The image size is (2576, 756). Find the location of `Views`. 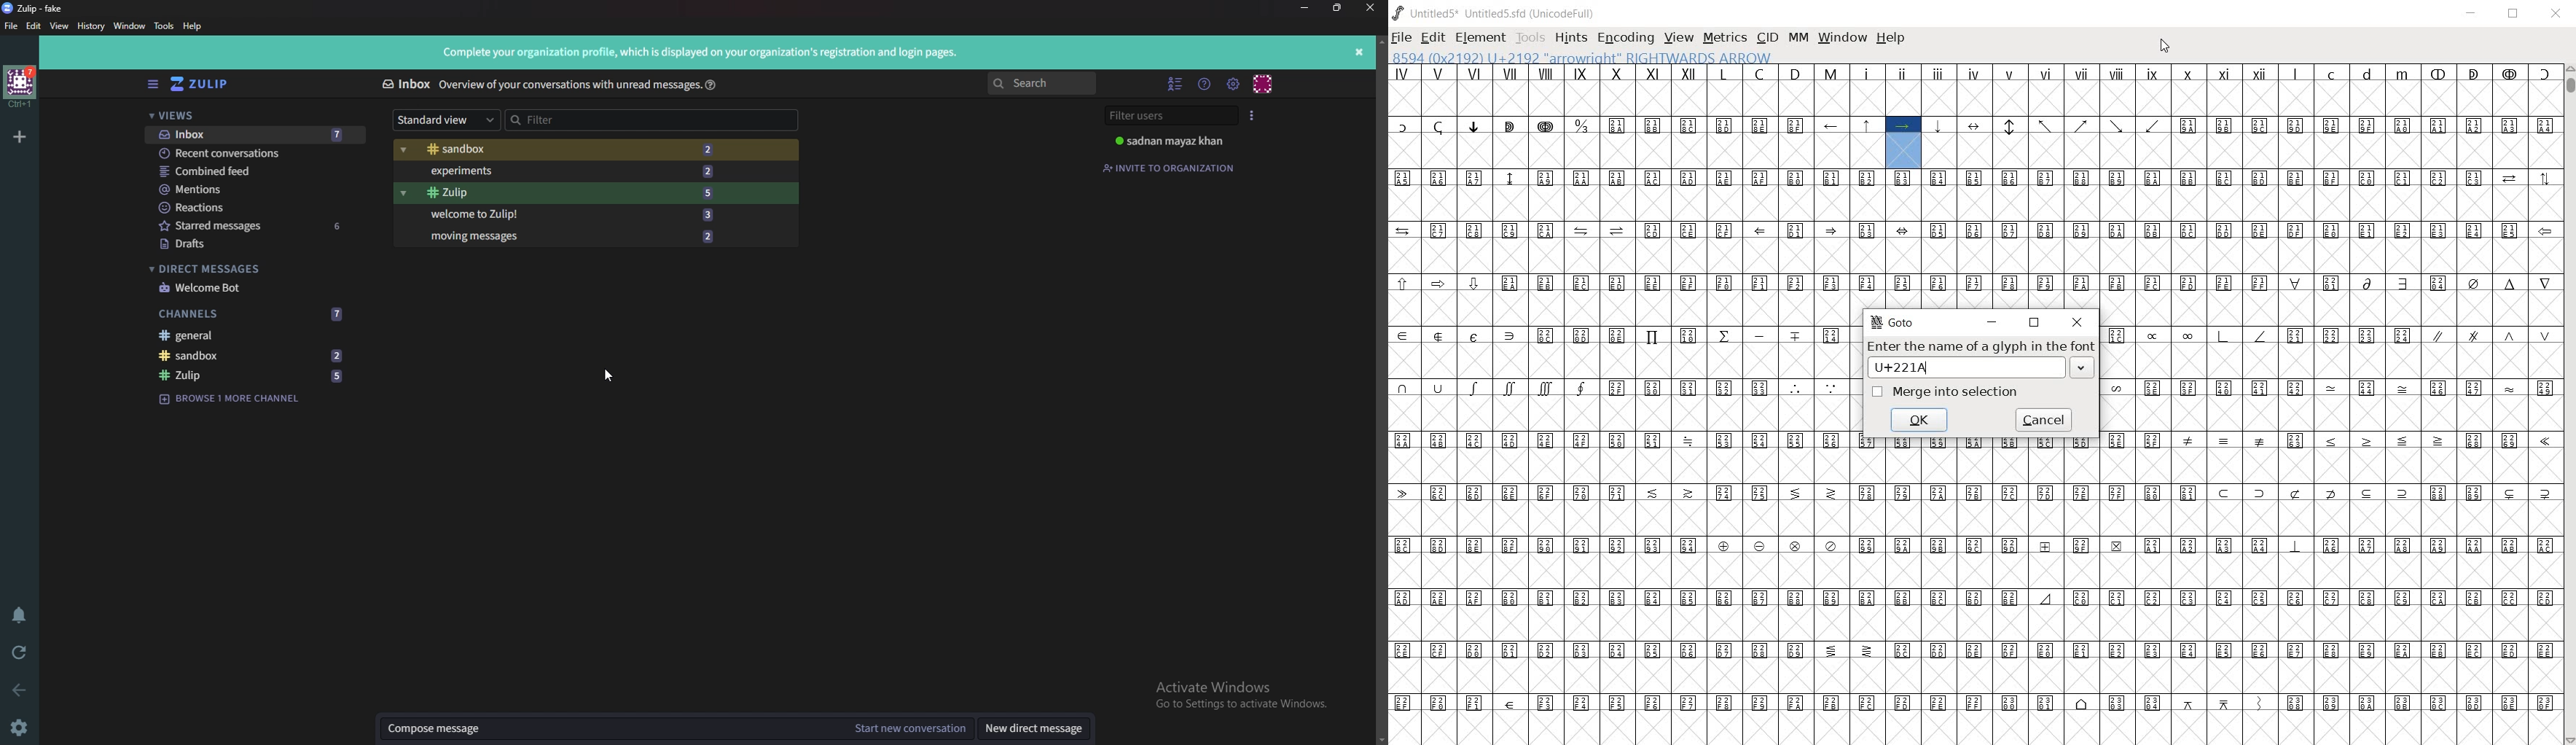

Views is located at coordinates (253, 115).